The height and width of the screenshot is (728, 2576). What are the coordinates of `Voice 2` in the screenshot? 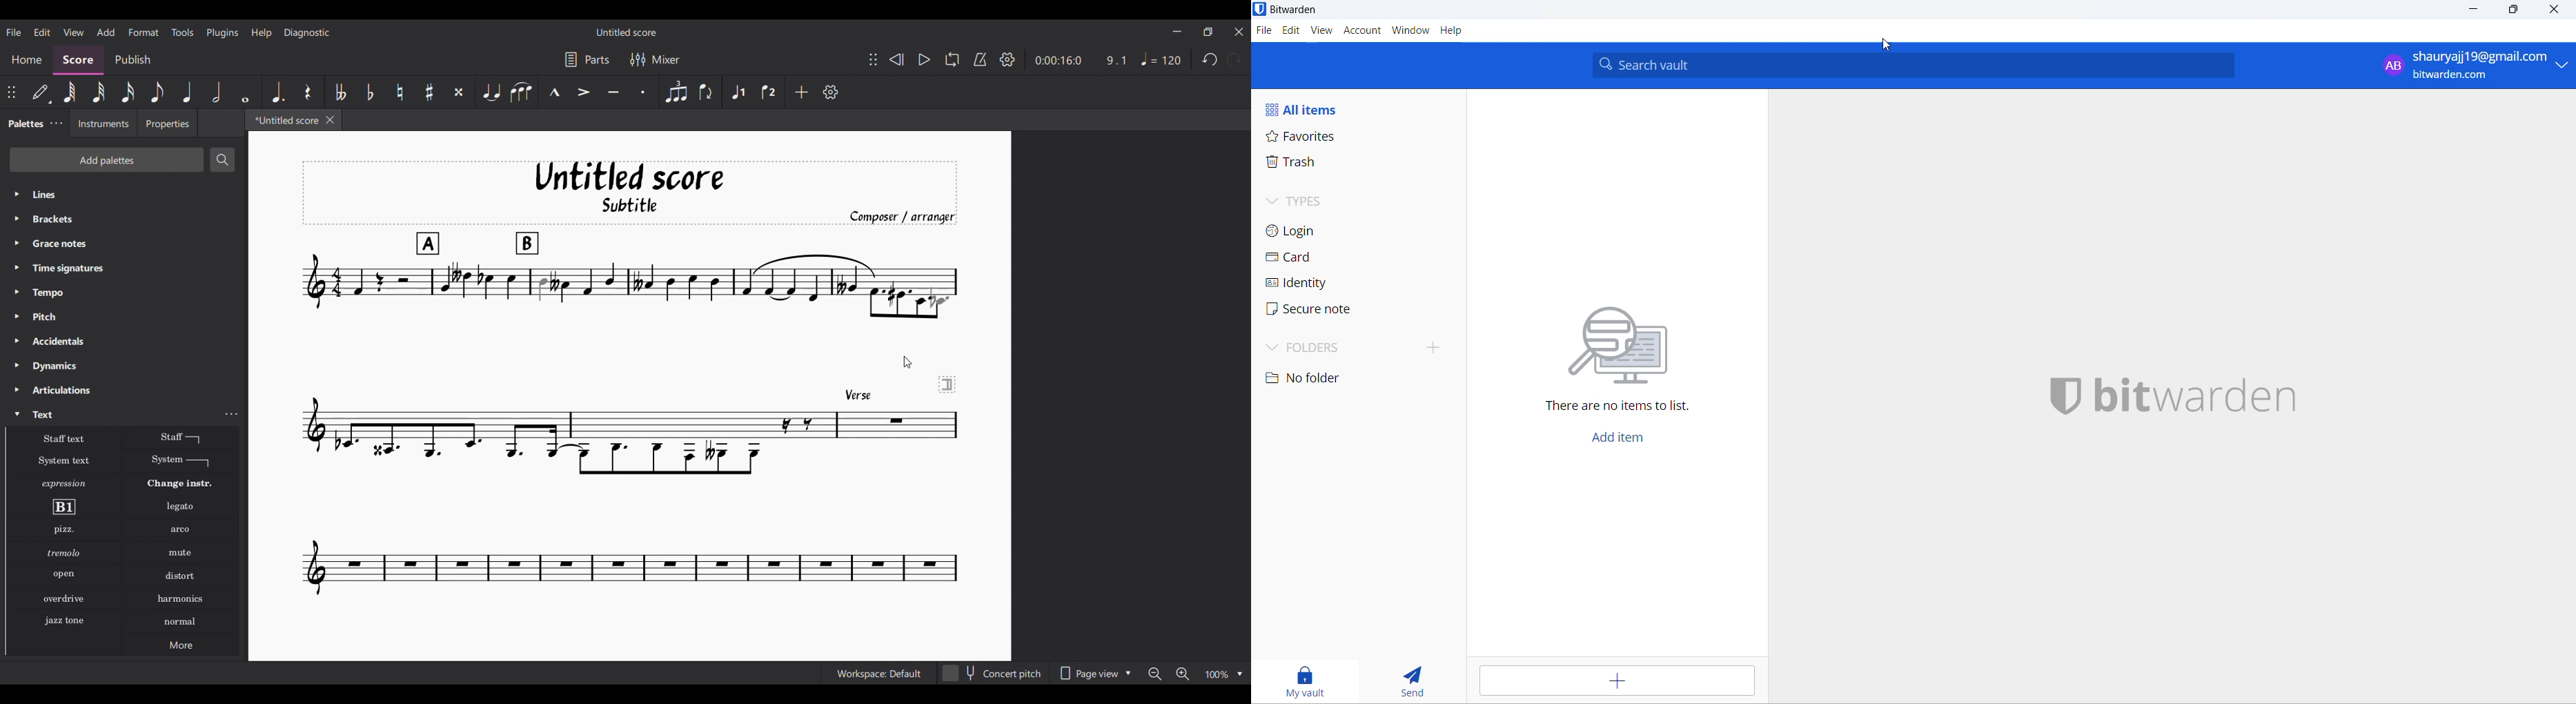 It's located at (769, 92).